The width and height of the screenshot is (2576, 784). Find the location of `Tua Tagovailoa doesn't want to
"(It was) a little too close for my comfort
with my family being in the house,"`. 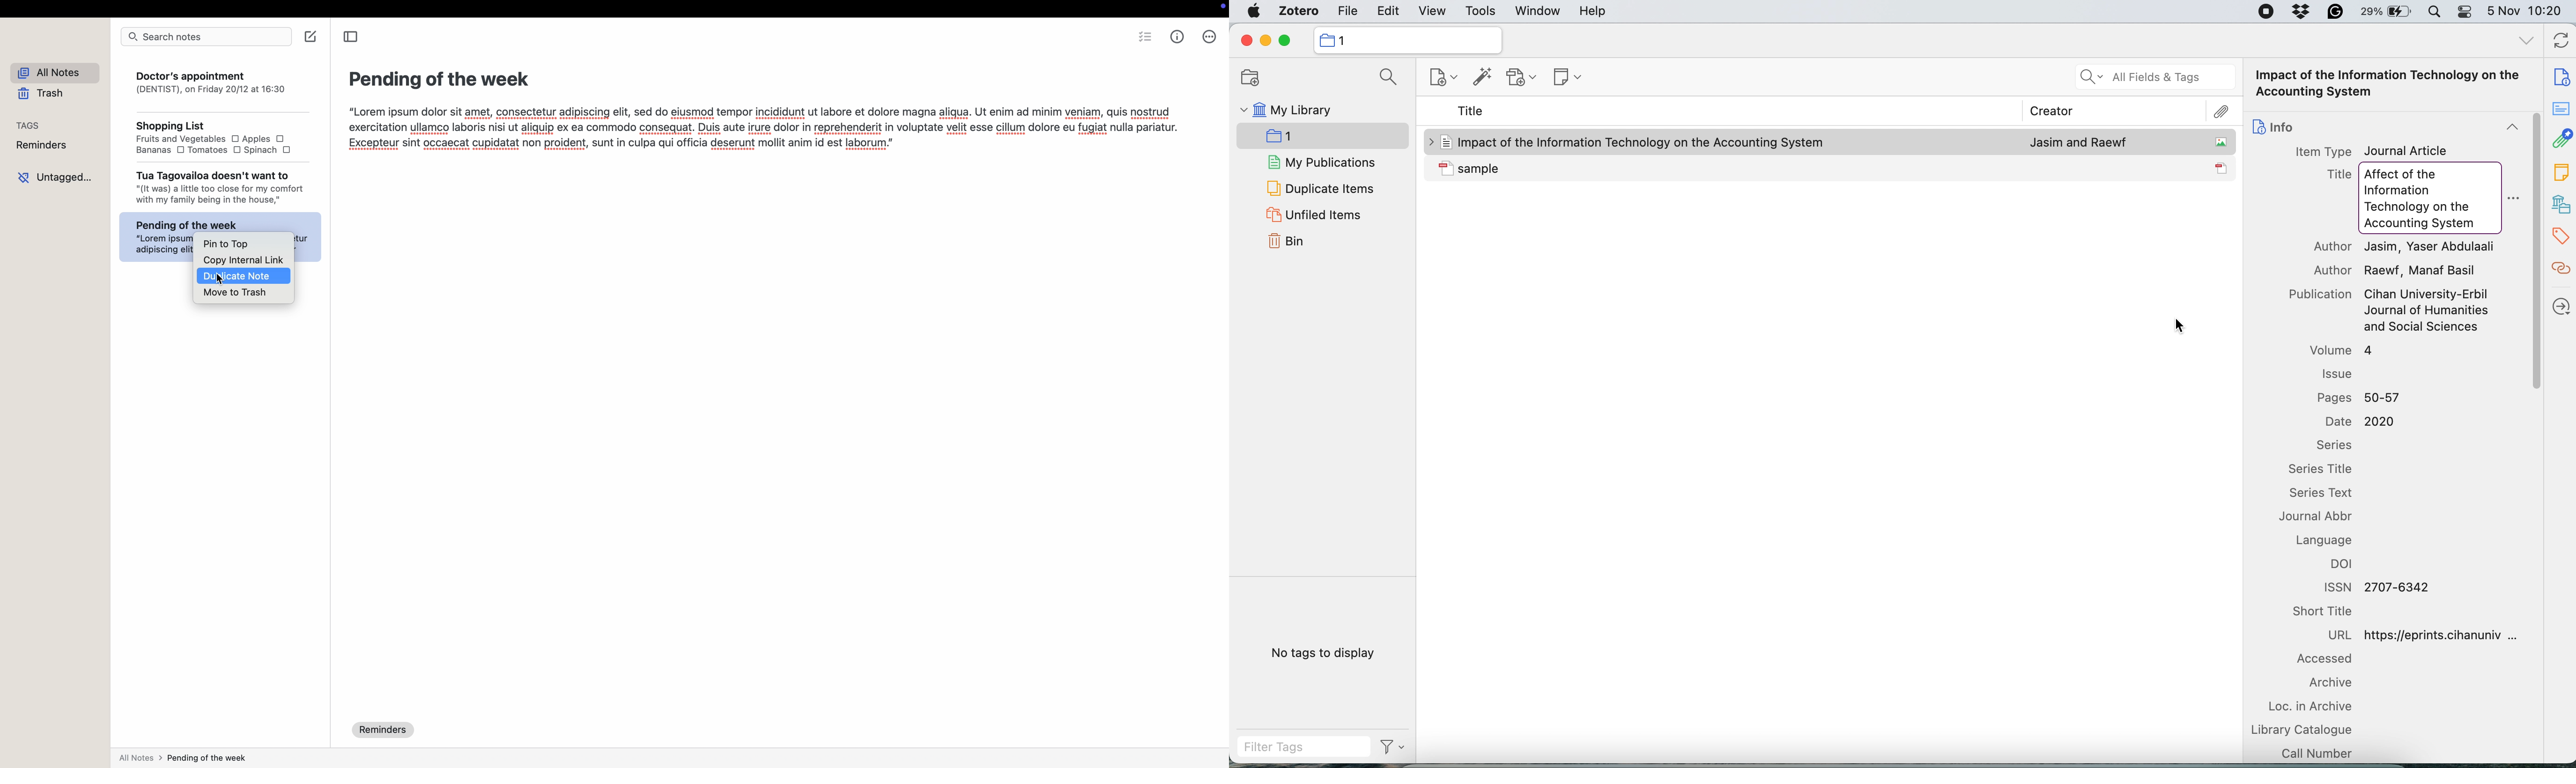

Tua Tagovailoa doesn't want to
"(It was) a little too close for my comfort
with my family being in the house," is located at coordinates (220, 185).